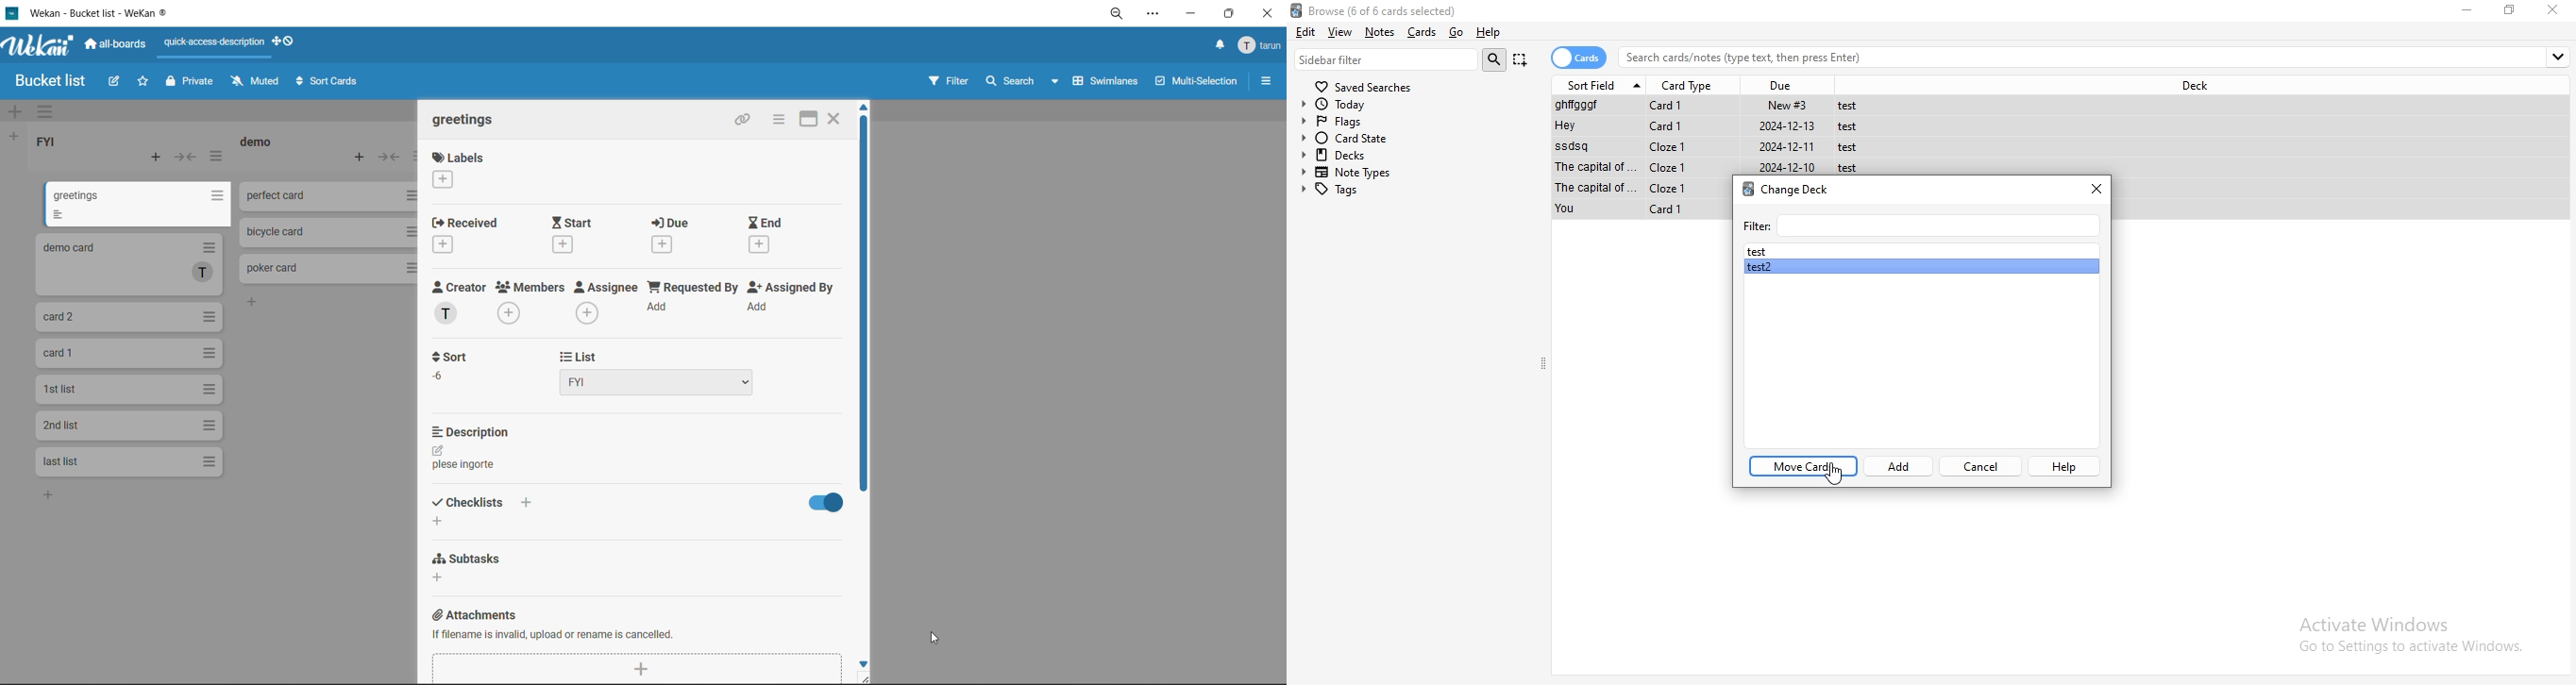 The image size is (2576, 700). Describe the element at coordinates (1580, 58) in the screenshot. I see `cards` at that location.